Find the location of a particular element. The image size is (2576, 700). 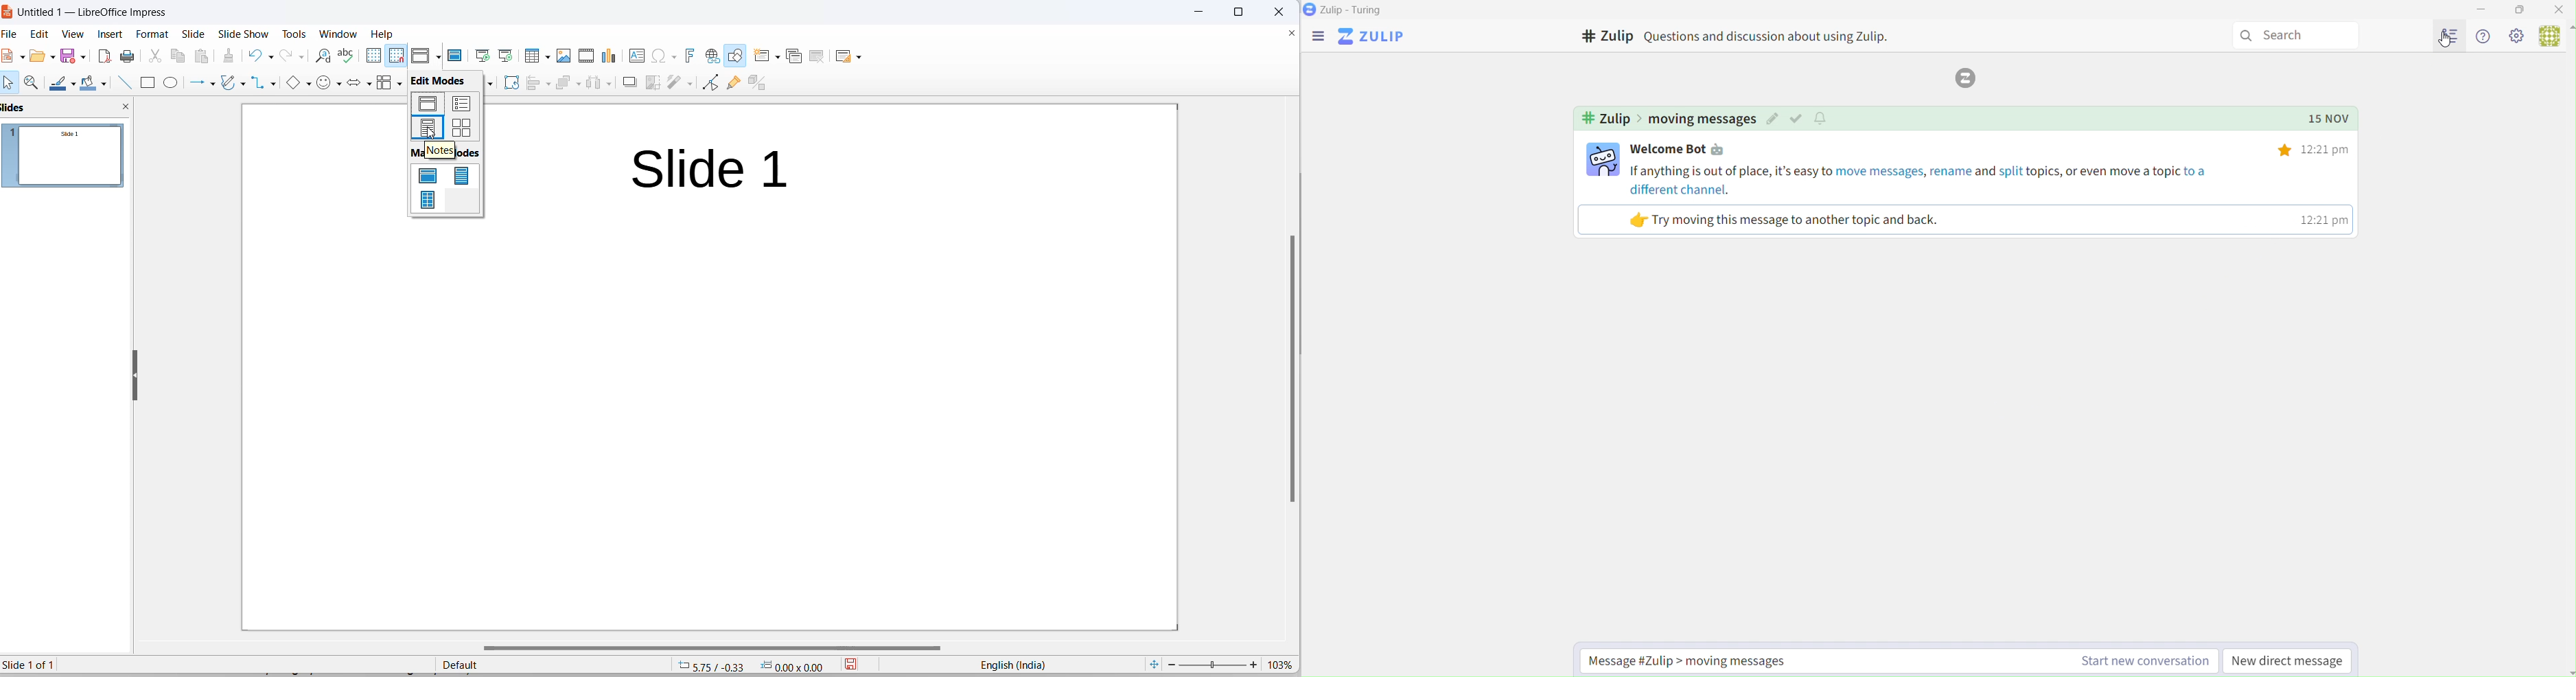

ZuLip is located at coordinates (1376, 37).